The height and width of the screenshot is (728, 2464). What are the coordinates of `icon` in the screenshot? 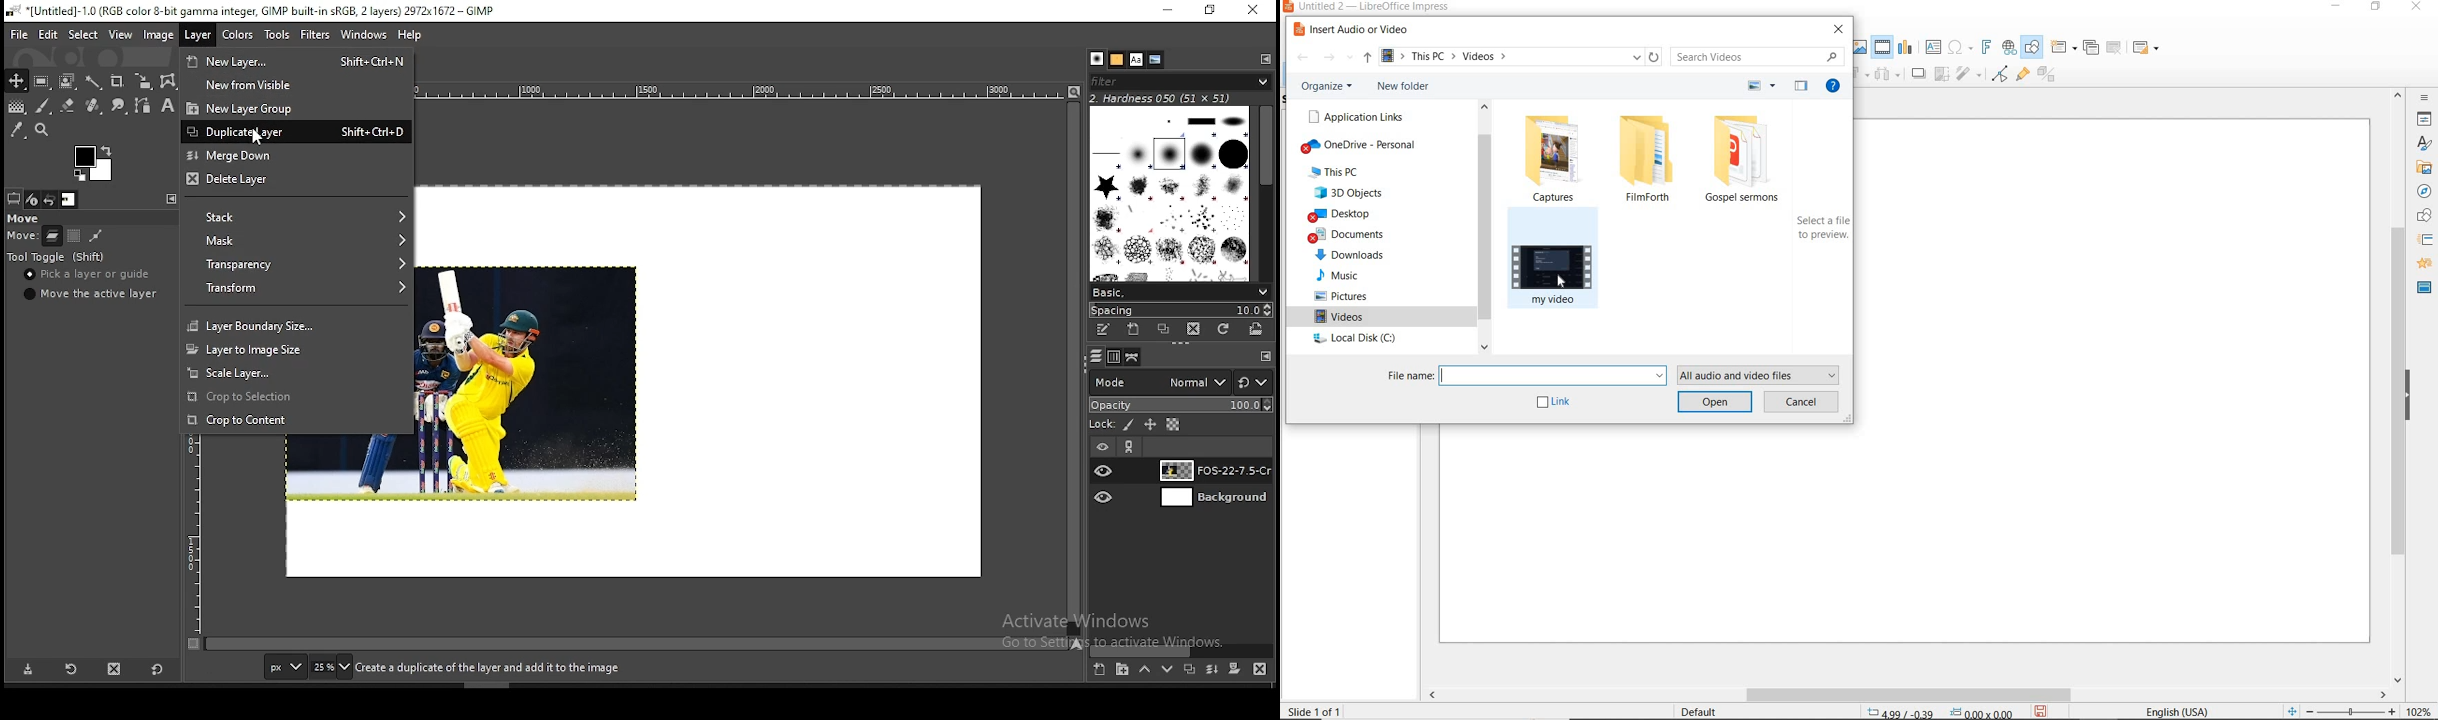 It's located at (1943, 74).